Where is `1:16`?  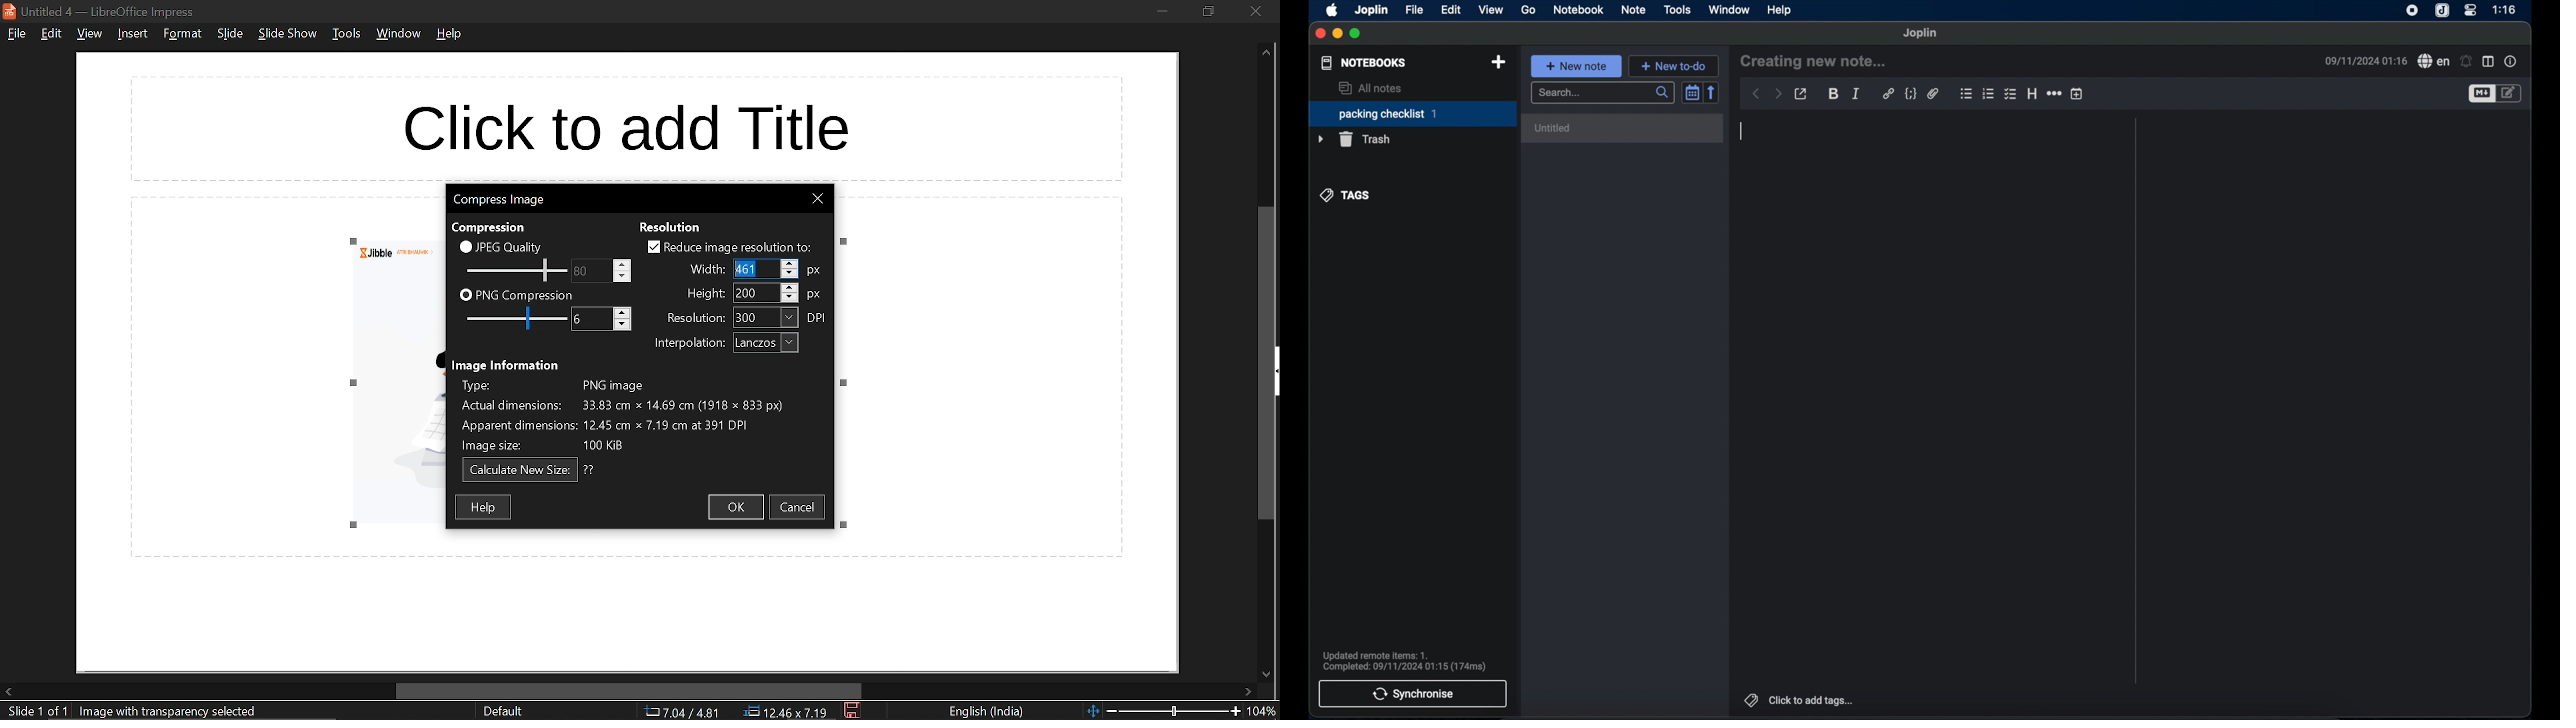 1:16 is located at coordinates (2505, 10).